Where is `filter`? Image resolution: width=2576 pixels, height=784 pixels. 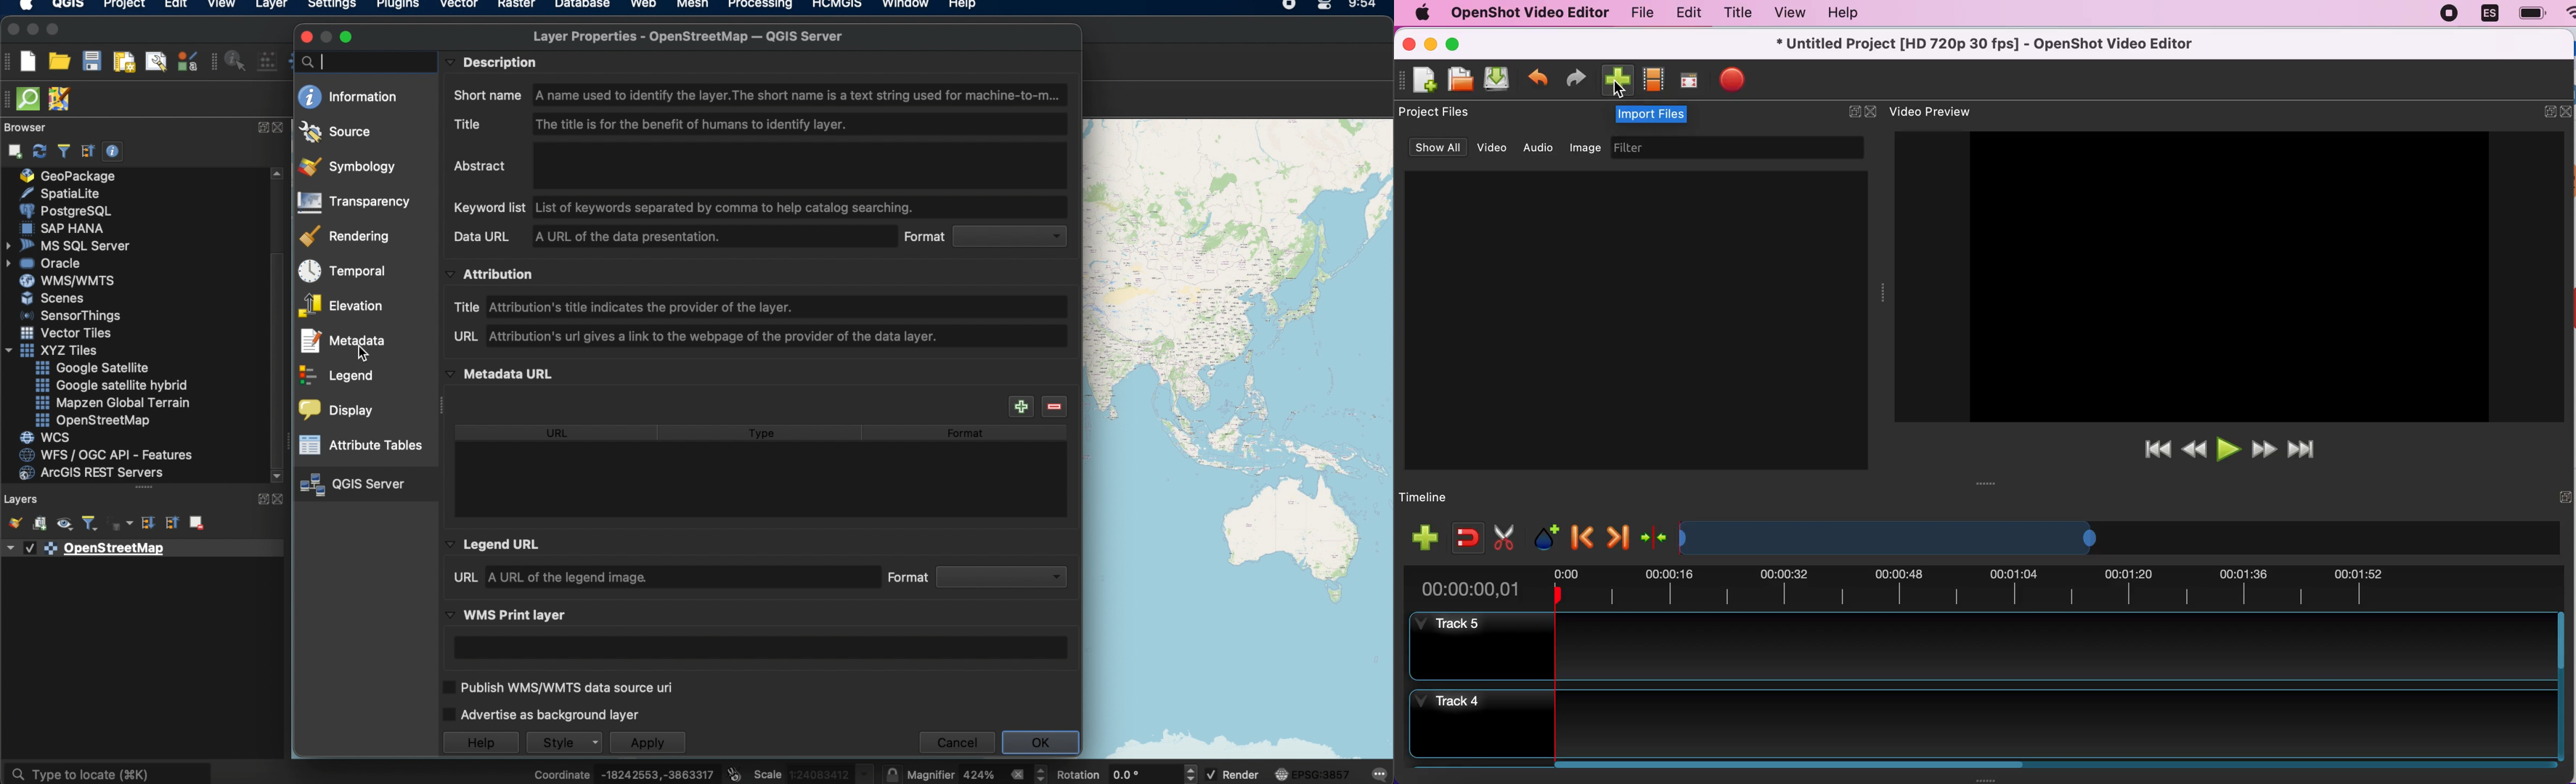
filter is located at coordinates (1740, 145).